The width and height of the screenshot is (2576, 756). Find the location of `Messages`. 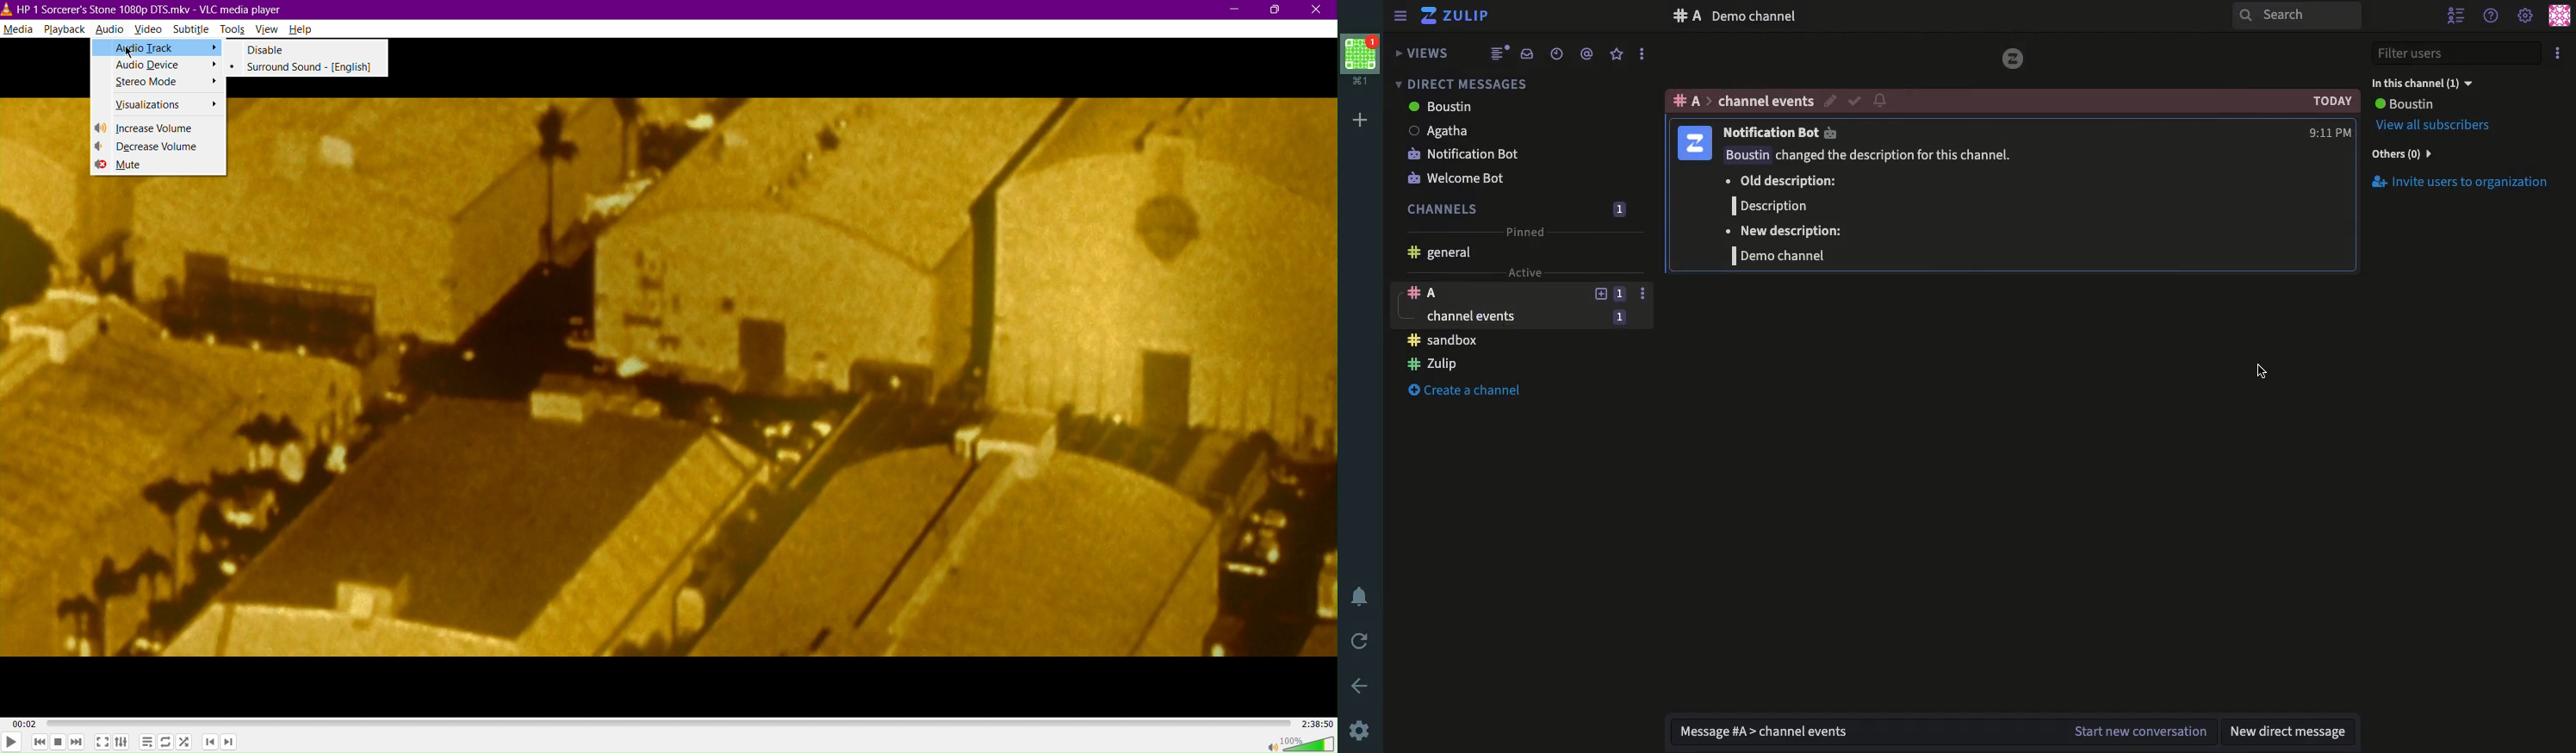

Messages is located at coordinates (1863, 732).